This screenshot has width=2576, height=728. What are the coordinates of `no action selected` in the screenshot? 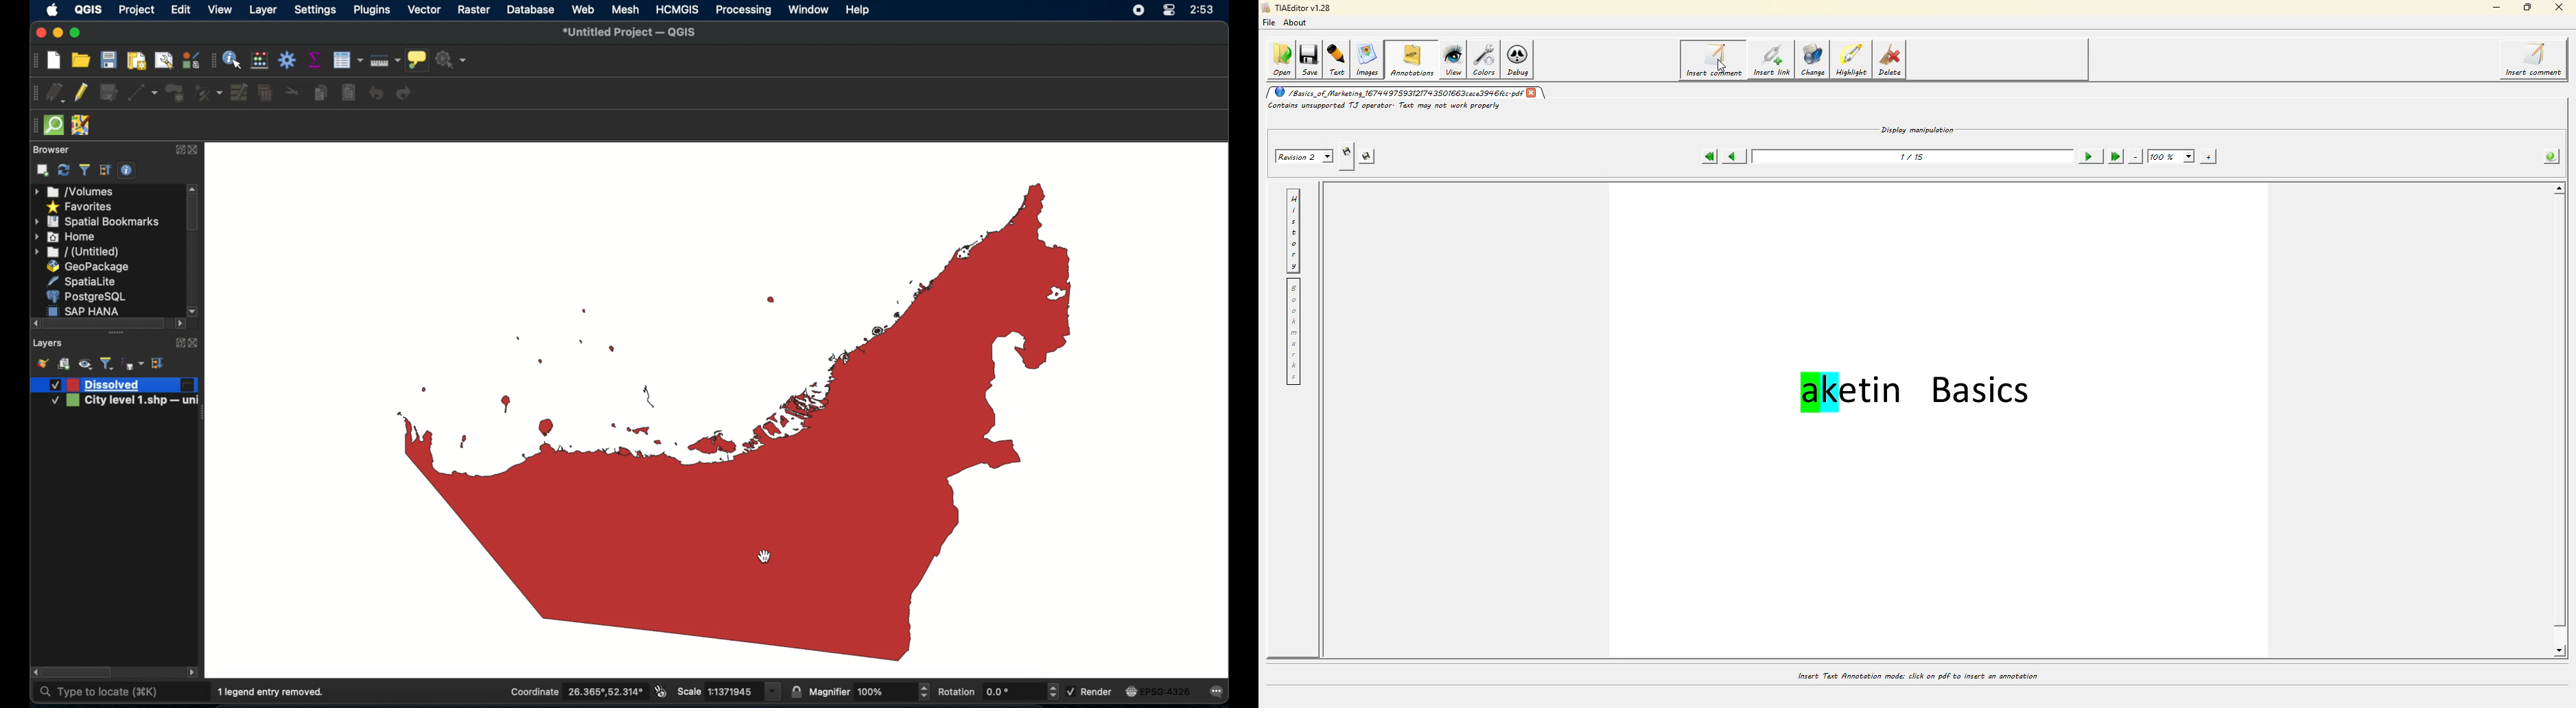 It's located at (454, 61).